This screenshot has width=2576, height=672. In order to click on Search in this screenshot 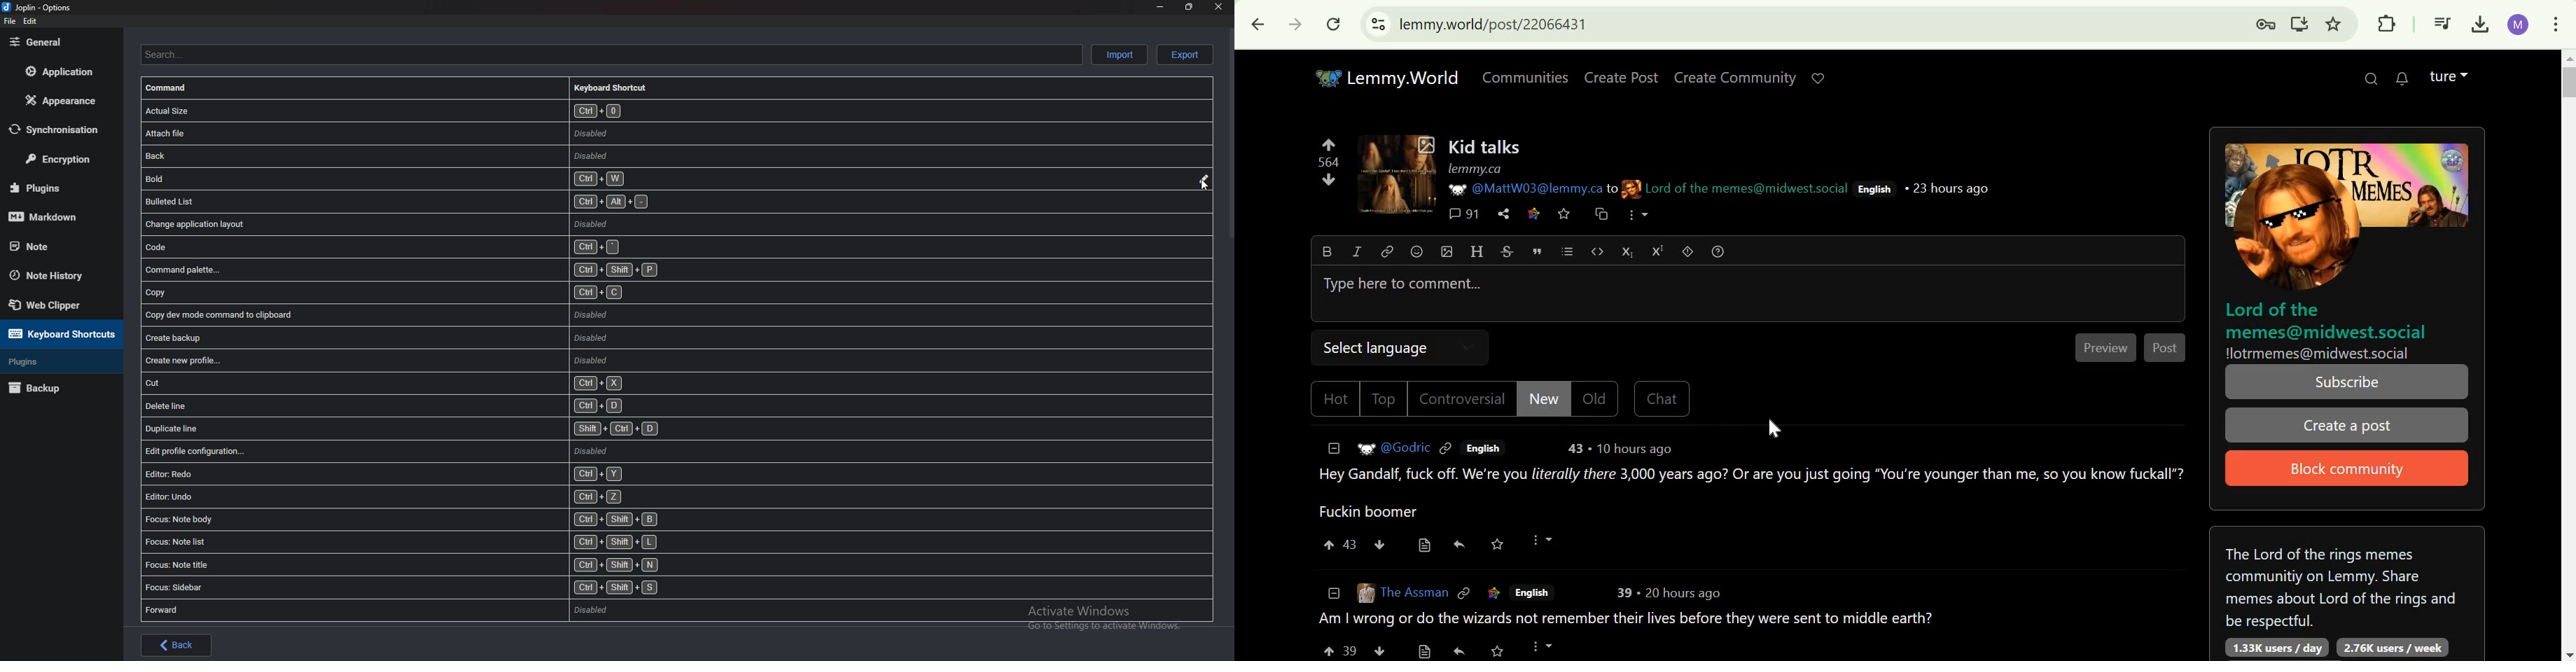, I will do `click(2369, 78)`.